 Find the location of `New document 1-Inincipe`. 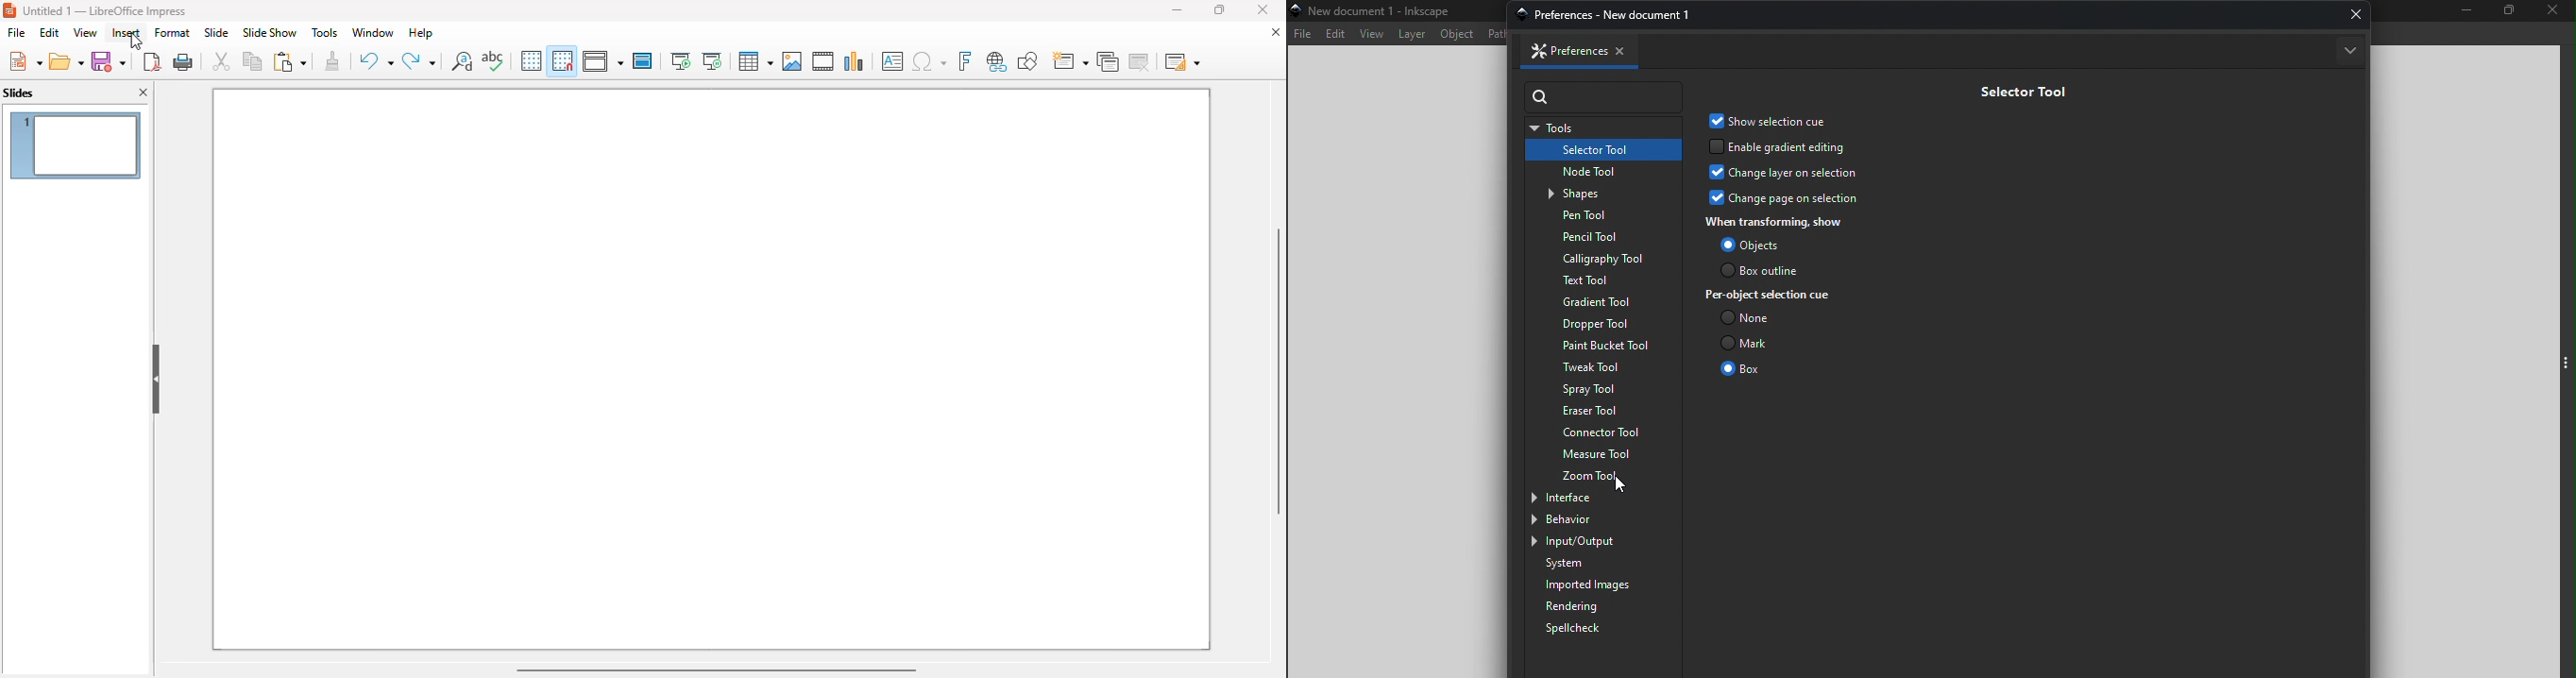

New document 1-Inincipe is located at coordinates (1383, 11).